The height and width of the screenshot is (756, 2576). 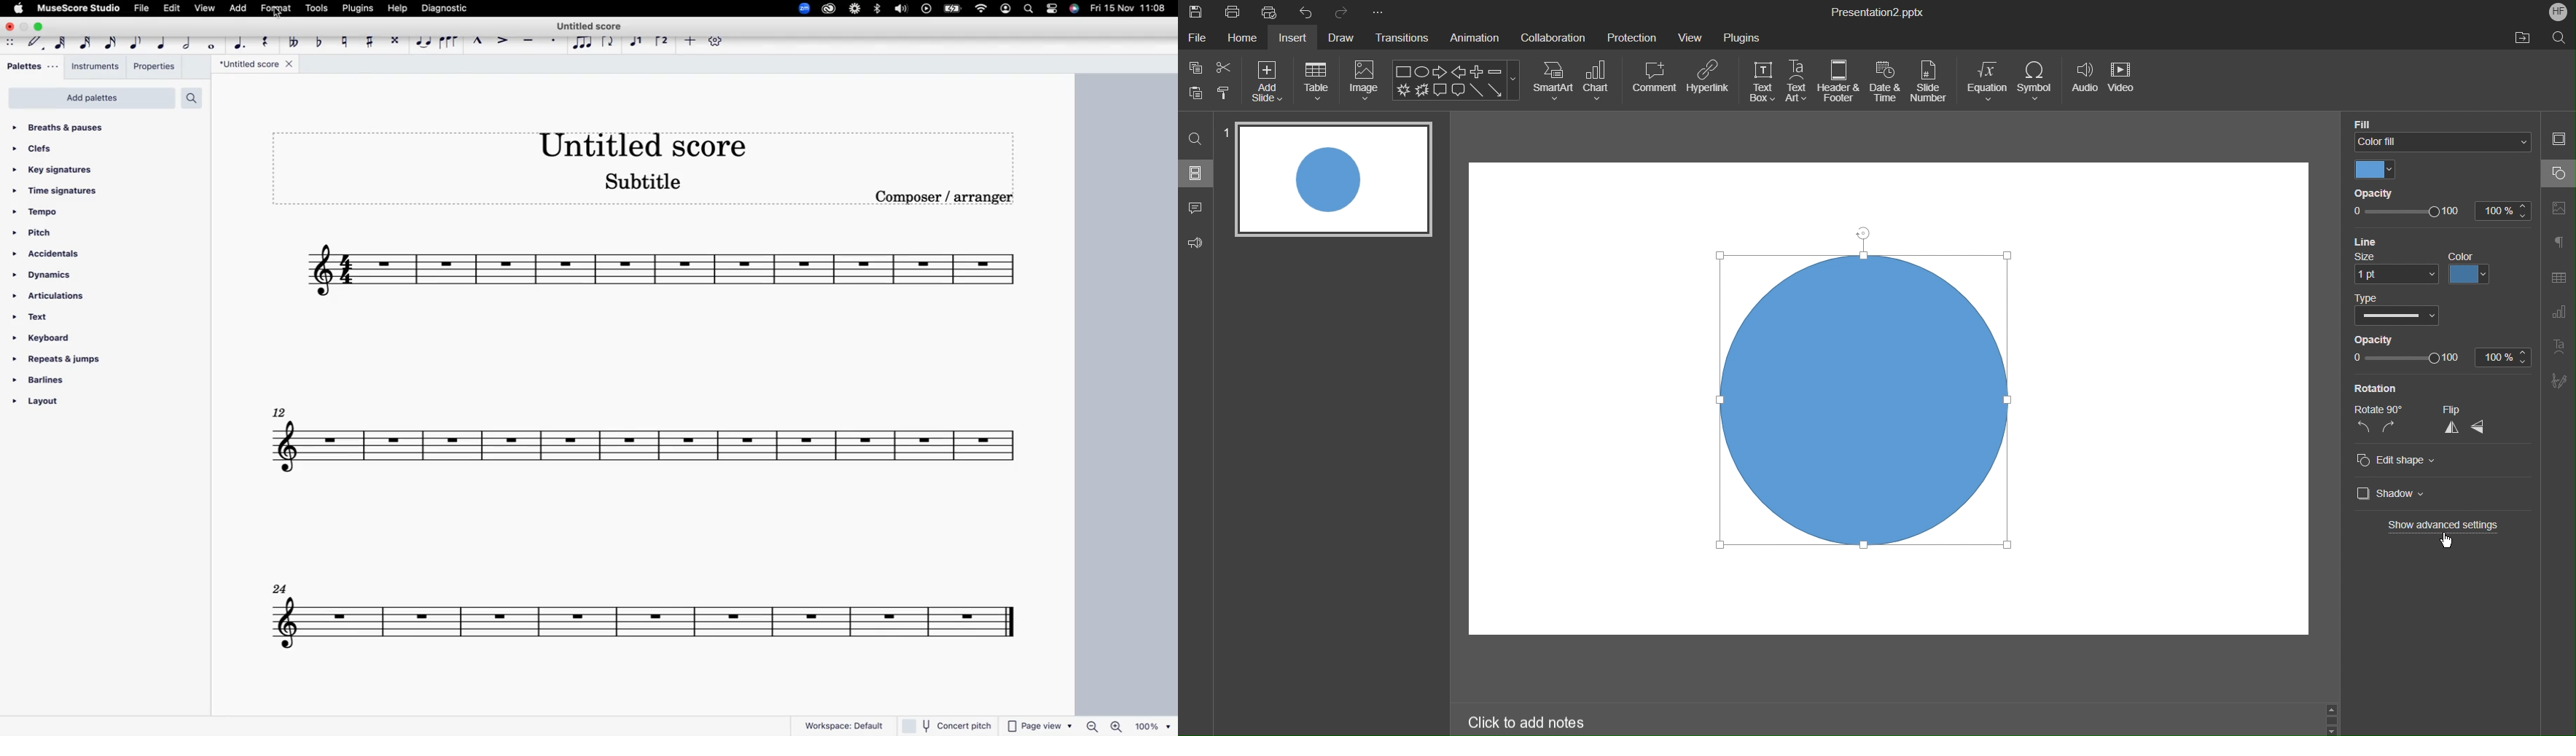 I want to click on voice 2, so click(x=664, y=41).